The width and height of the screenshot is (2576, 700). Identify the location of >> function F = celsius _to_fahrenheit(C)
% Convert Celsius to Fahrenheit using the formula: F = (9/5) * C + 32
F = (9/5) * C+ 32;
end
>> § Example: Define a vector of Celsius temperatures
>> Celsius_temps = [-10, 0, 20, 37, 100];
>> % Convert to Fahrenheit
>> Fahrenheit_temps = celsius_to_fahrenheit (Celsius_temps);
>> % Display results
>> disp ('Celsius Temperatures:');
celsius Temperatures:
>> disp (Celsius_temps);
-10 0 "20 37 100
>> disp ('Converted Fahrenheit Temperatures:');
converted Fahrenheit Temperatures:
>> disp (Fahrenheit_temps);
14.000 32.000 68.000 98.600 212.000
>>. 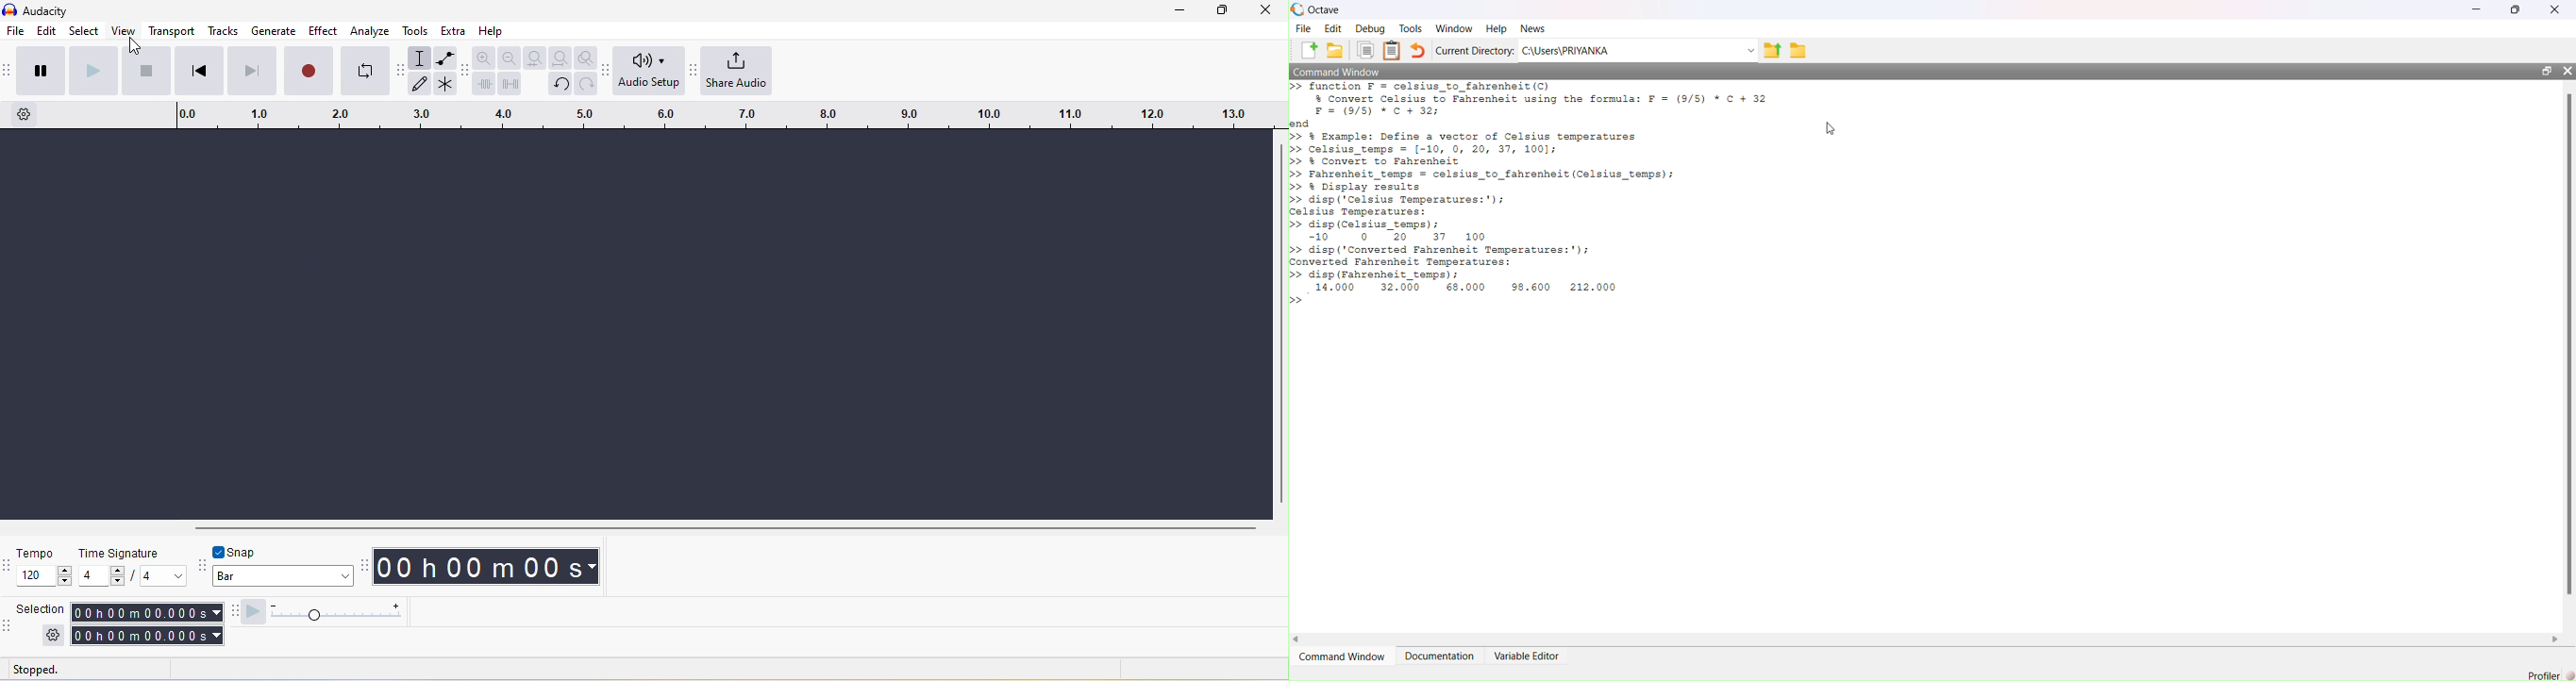
(1538, 195).